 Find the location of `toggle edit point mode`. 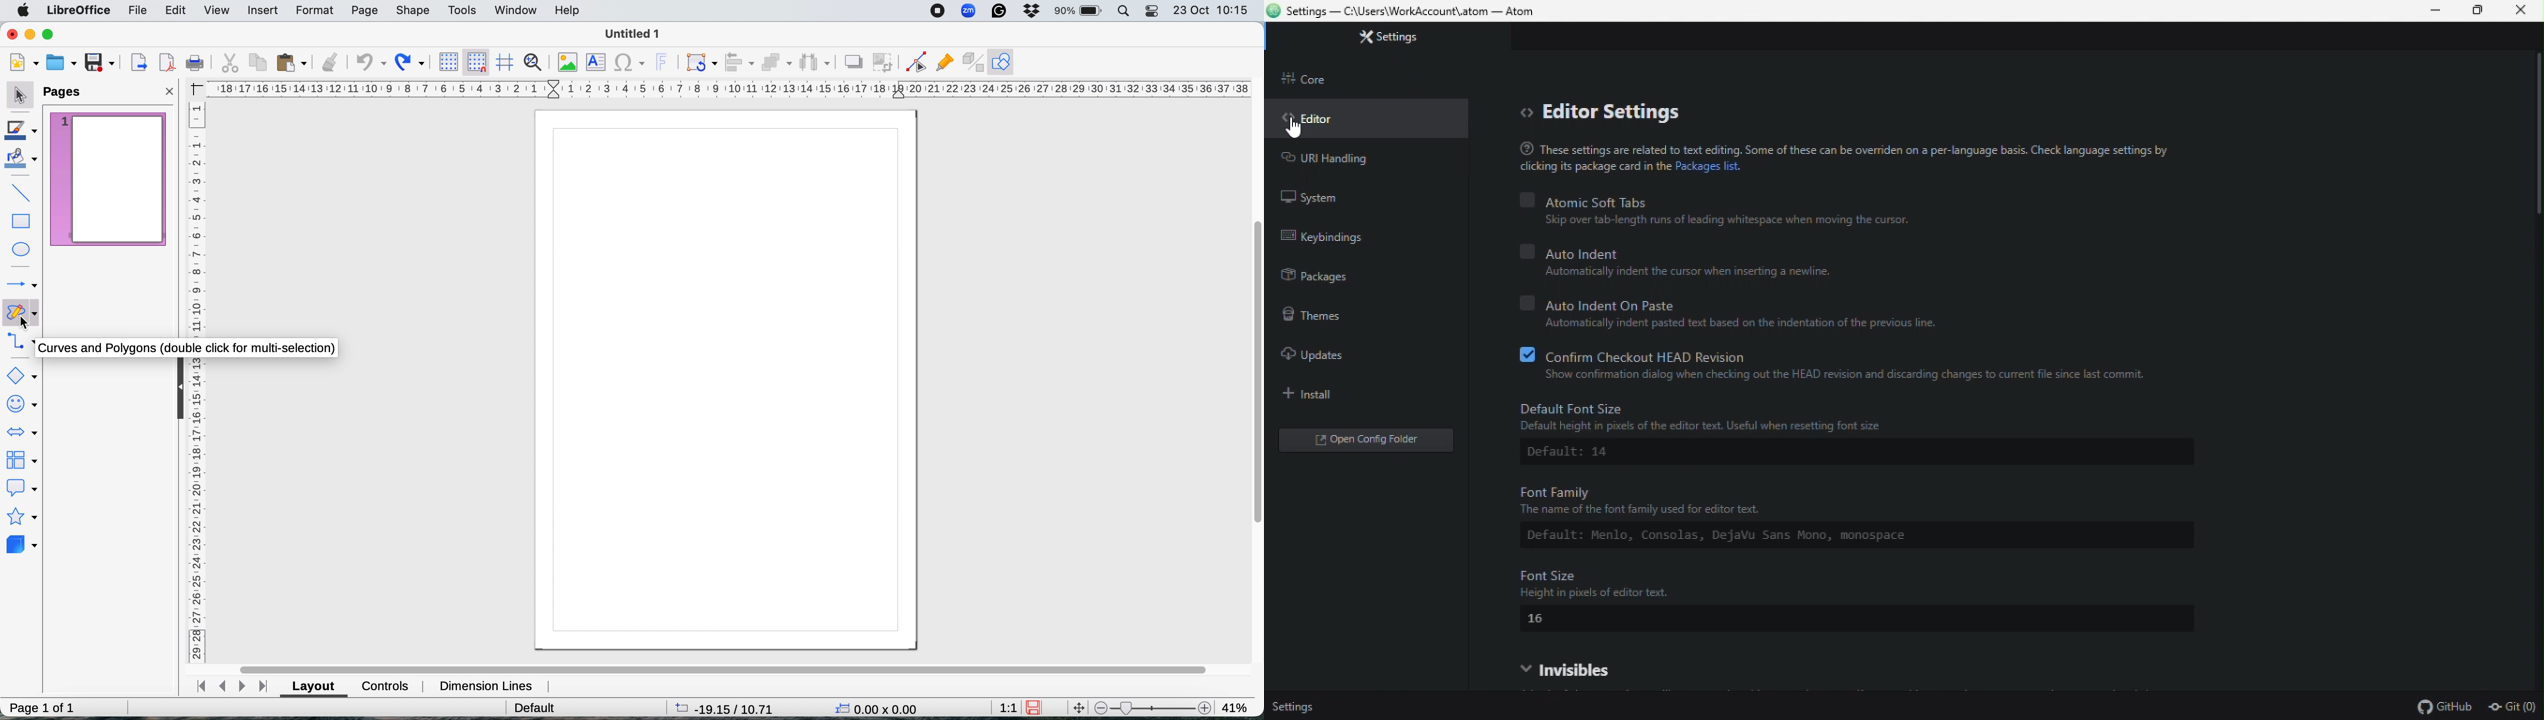

toggle edit point mode is located at coordinates (914, 62).